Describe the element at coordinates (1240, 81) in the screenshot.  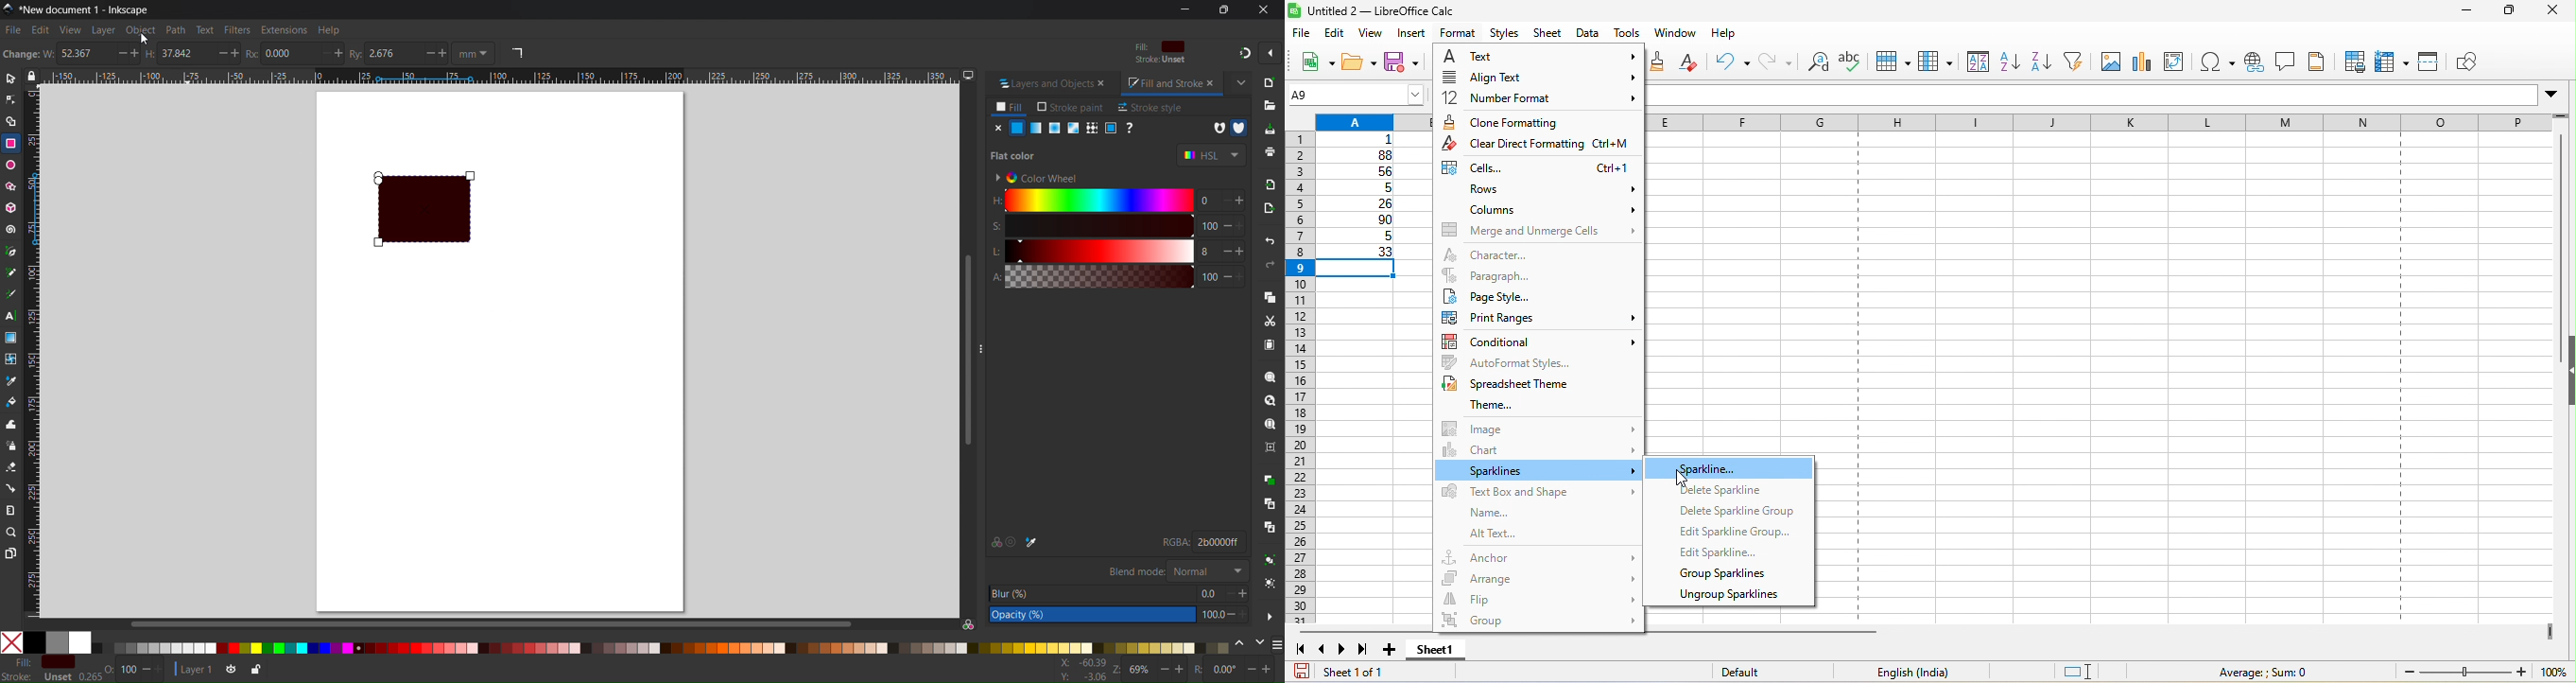
I see `Close current tab` at that location.